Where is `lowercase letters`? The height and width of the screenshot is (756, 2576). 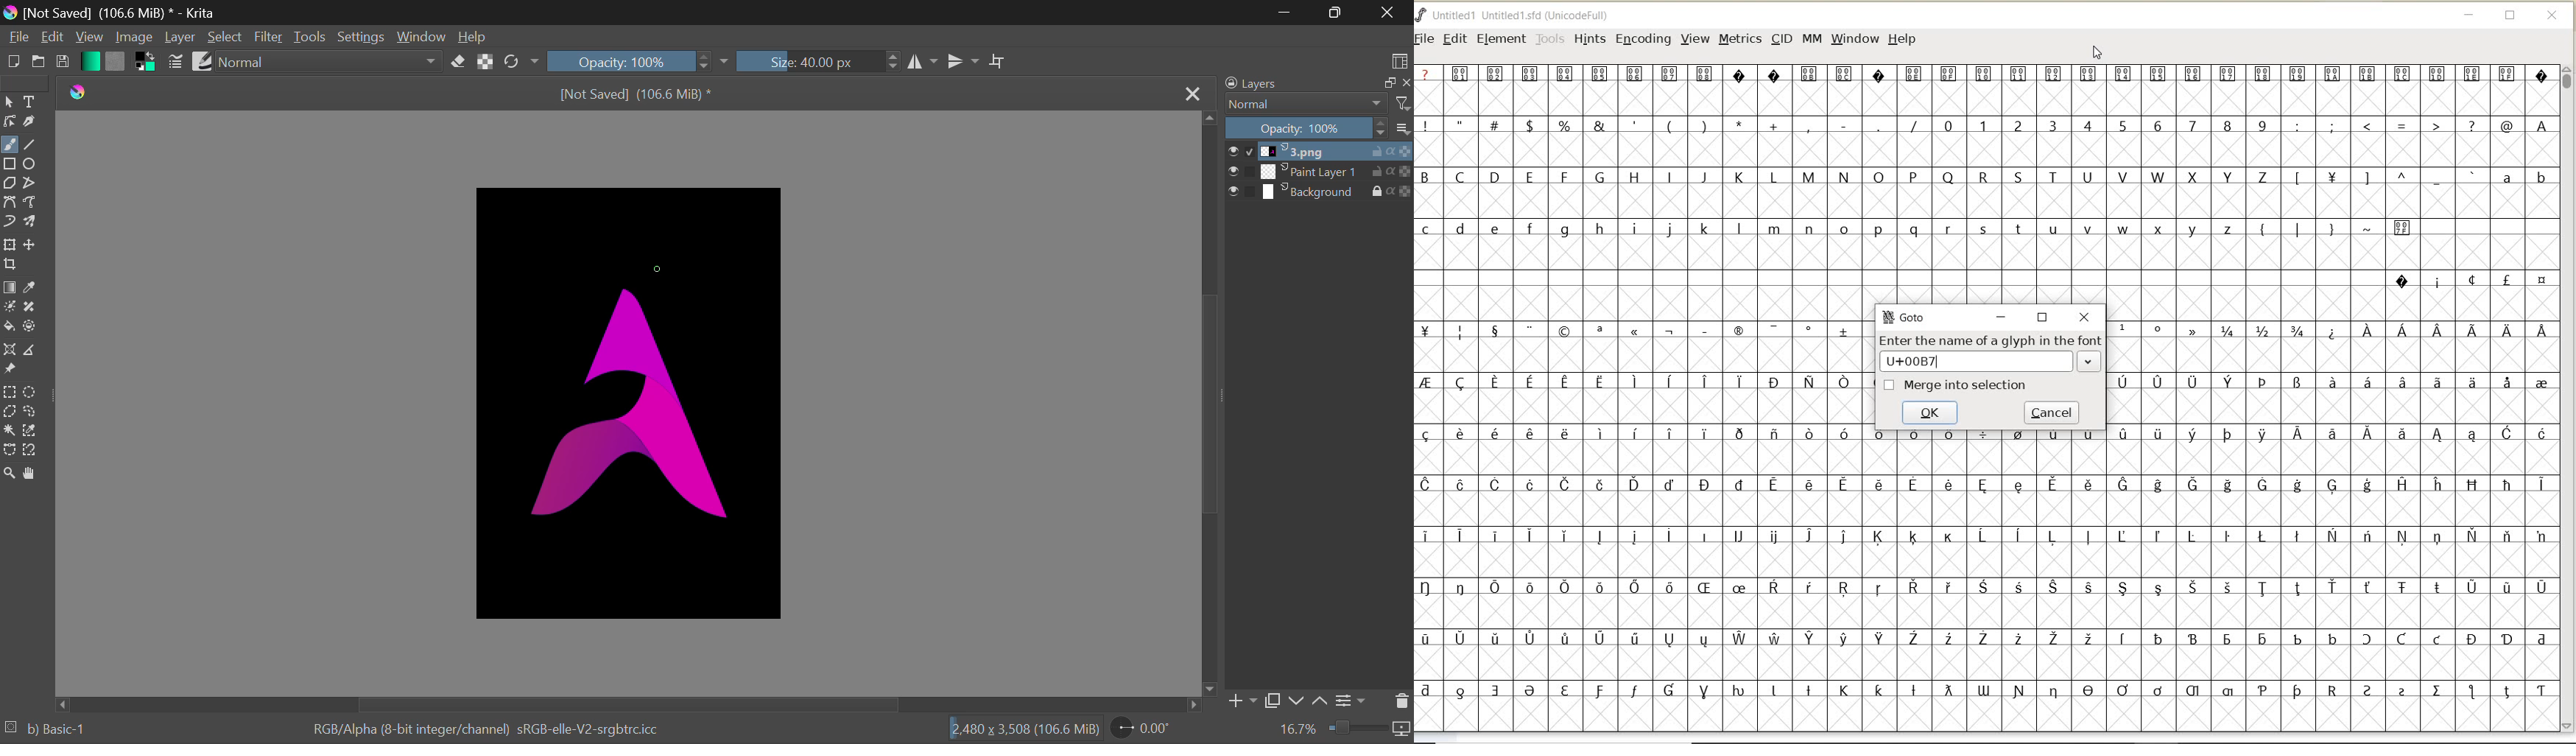
lowercase letters is located at coordinates (1830, 232).